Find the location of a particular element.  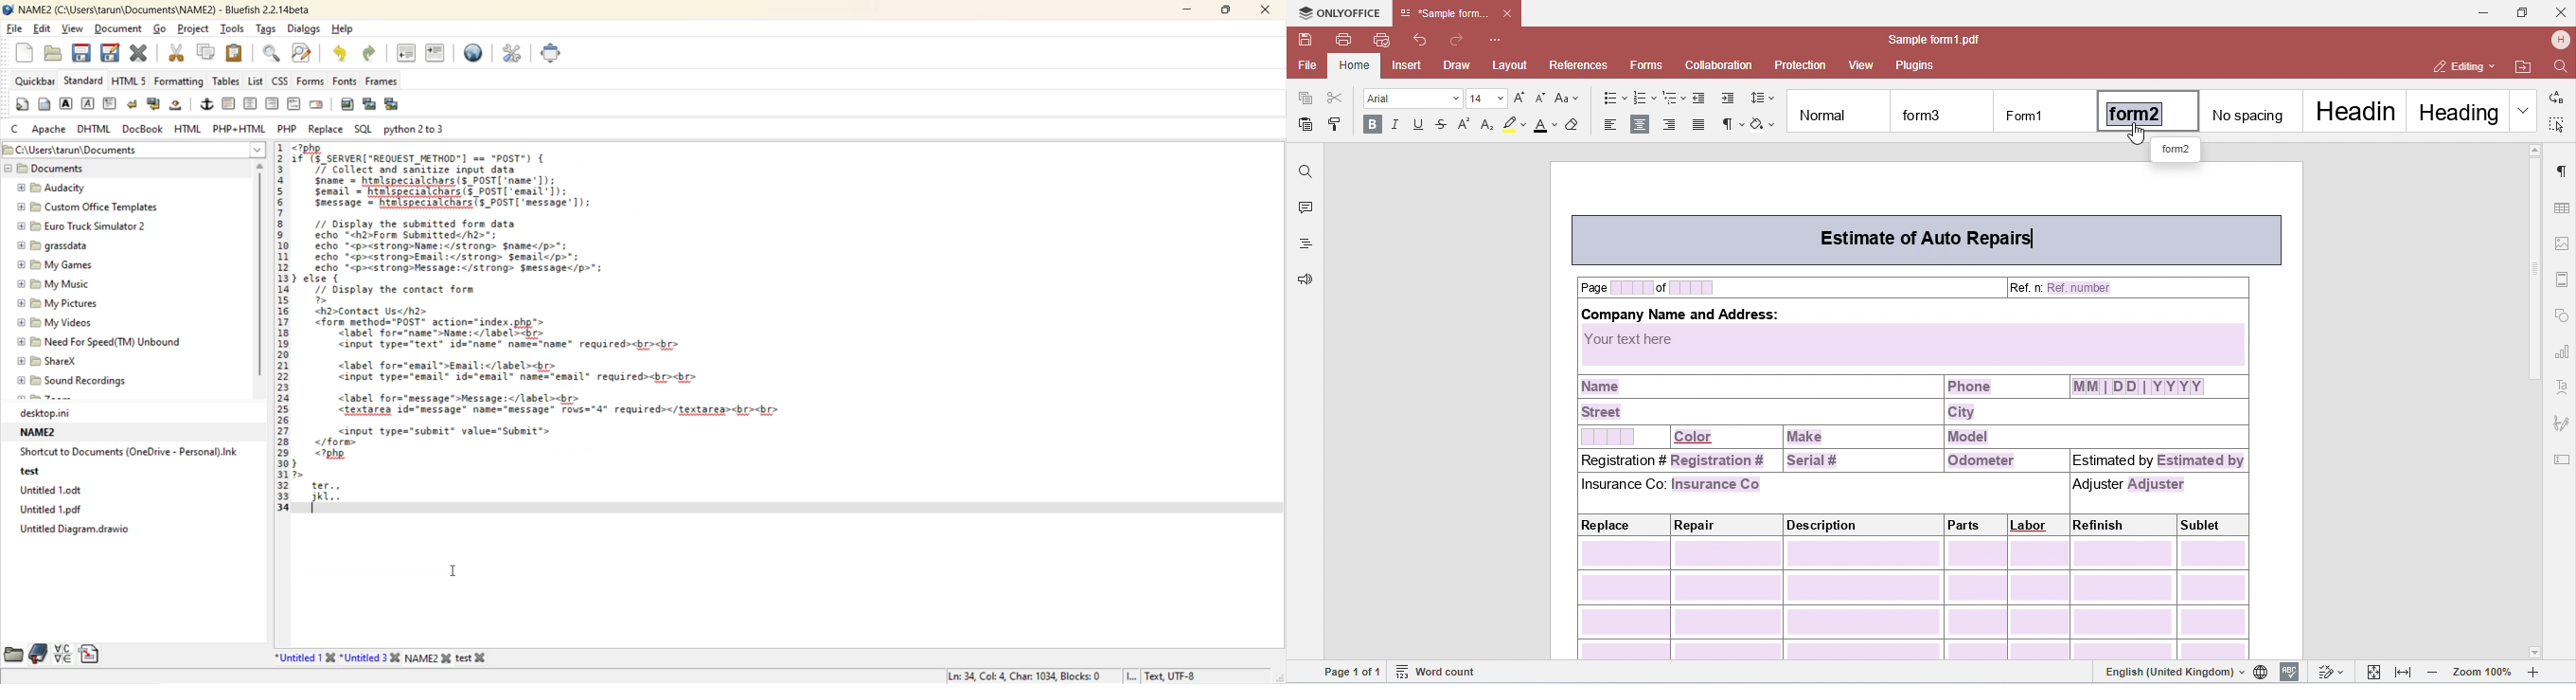

insert thumbnail is located at coordinates (372, 105).